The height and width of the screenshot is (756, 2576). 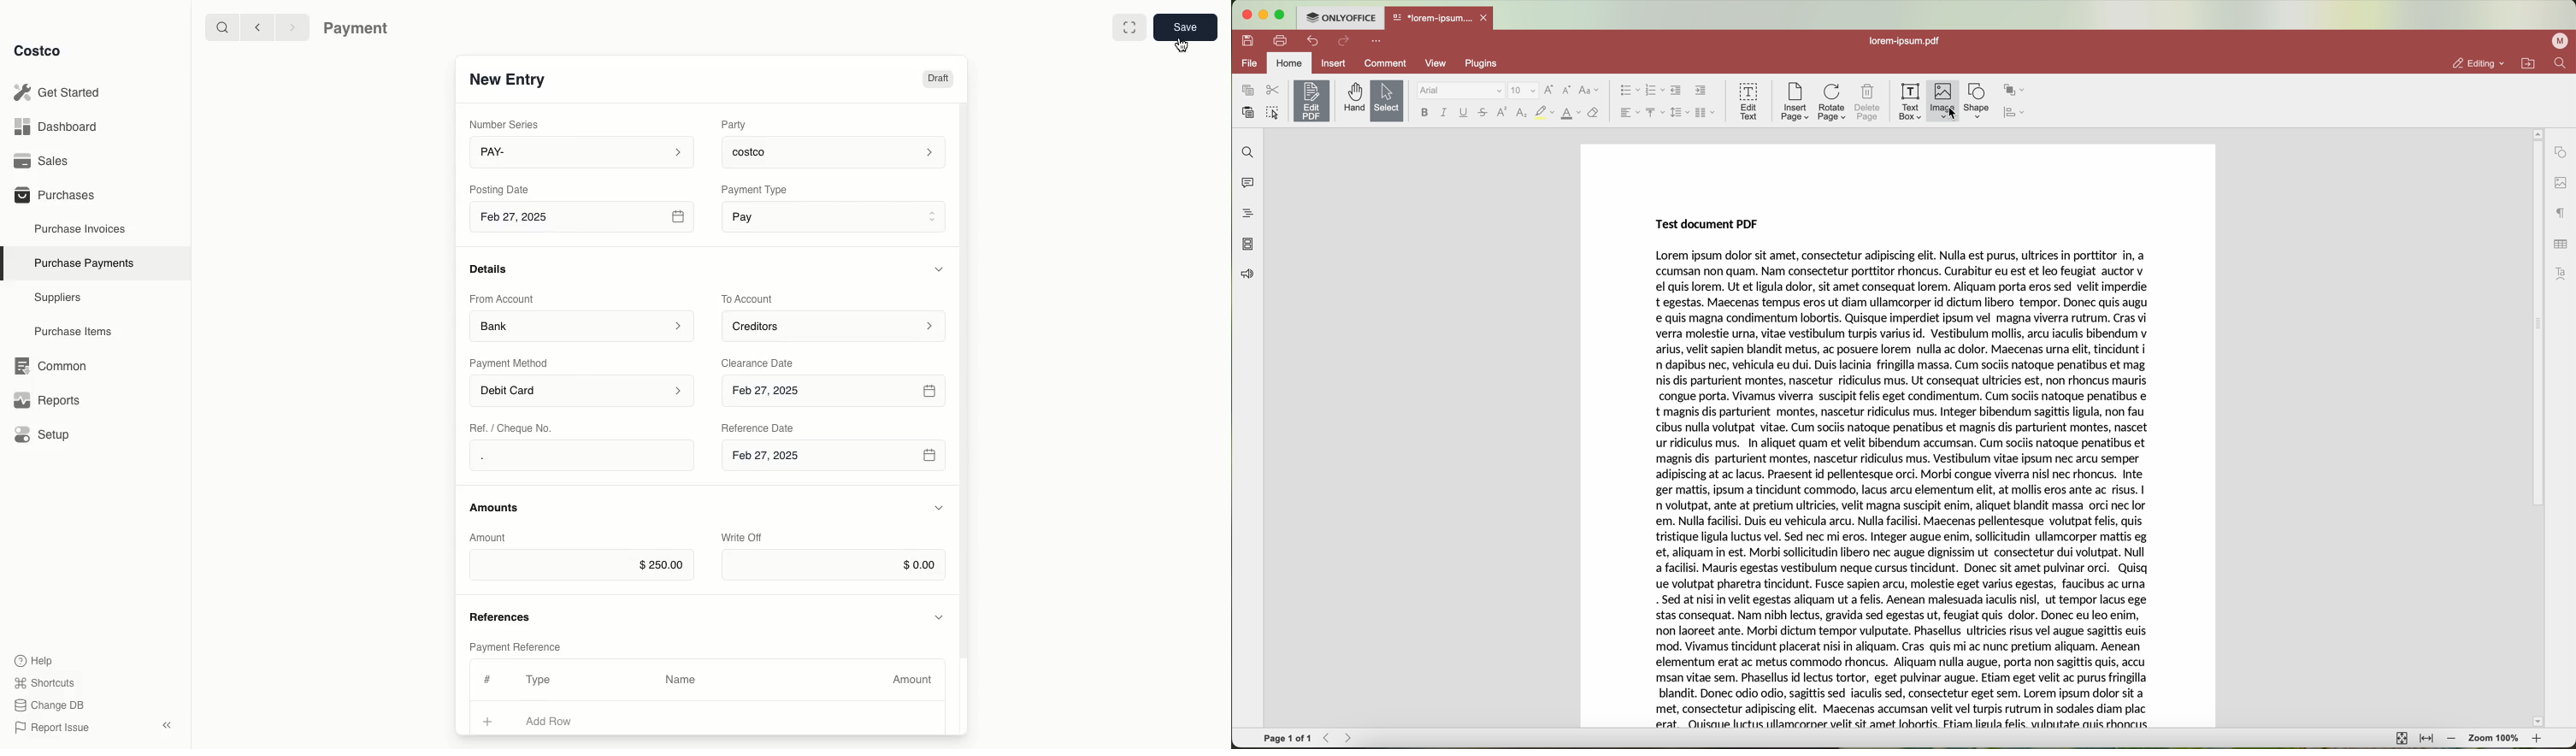 I want to click on Save, so click(x=1184, y=27).